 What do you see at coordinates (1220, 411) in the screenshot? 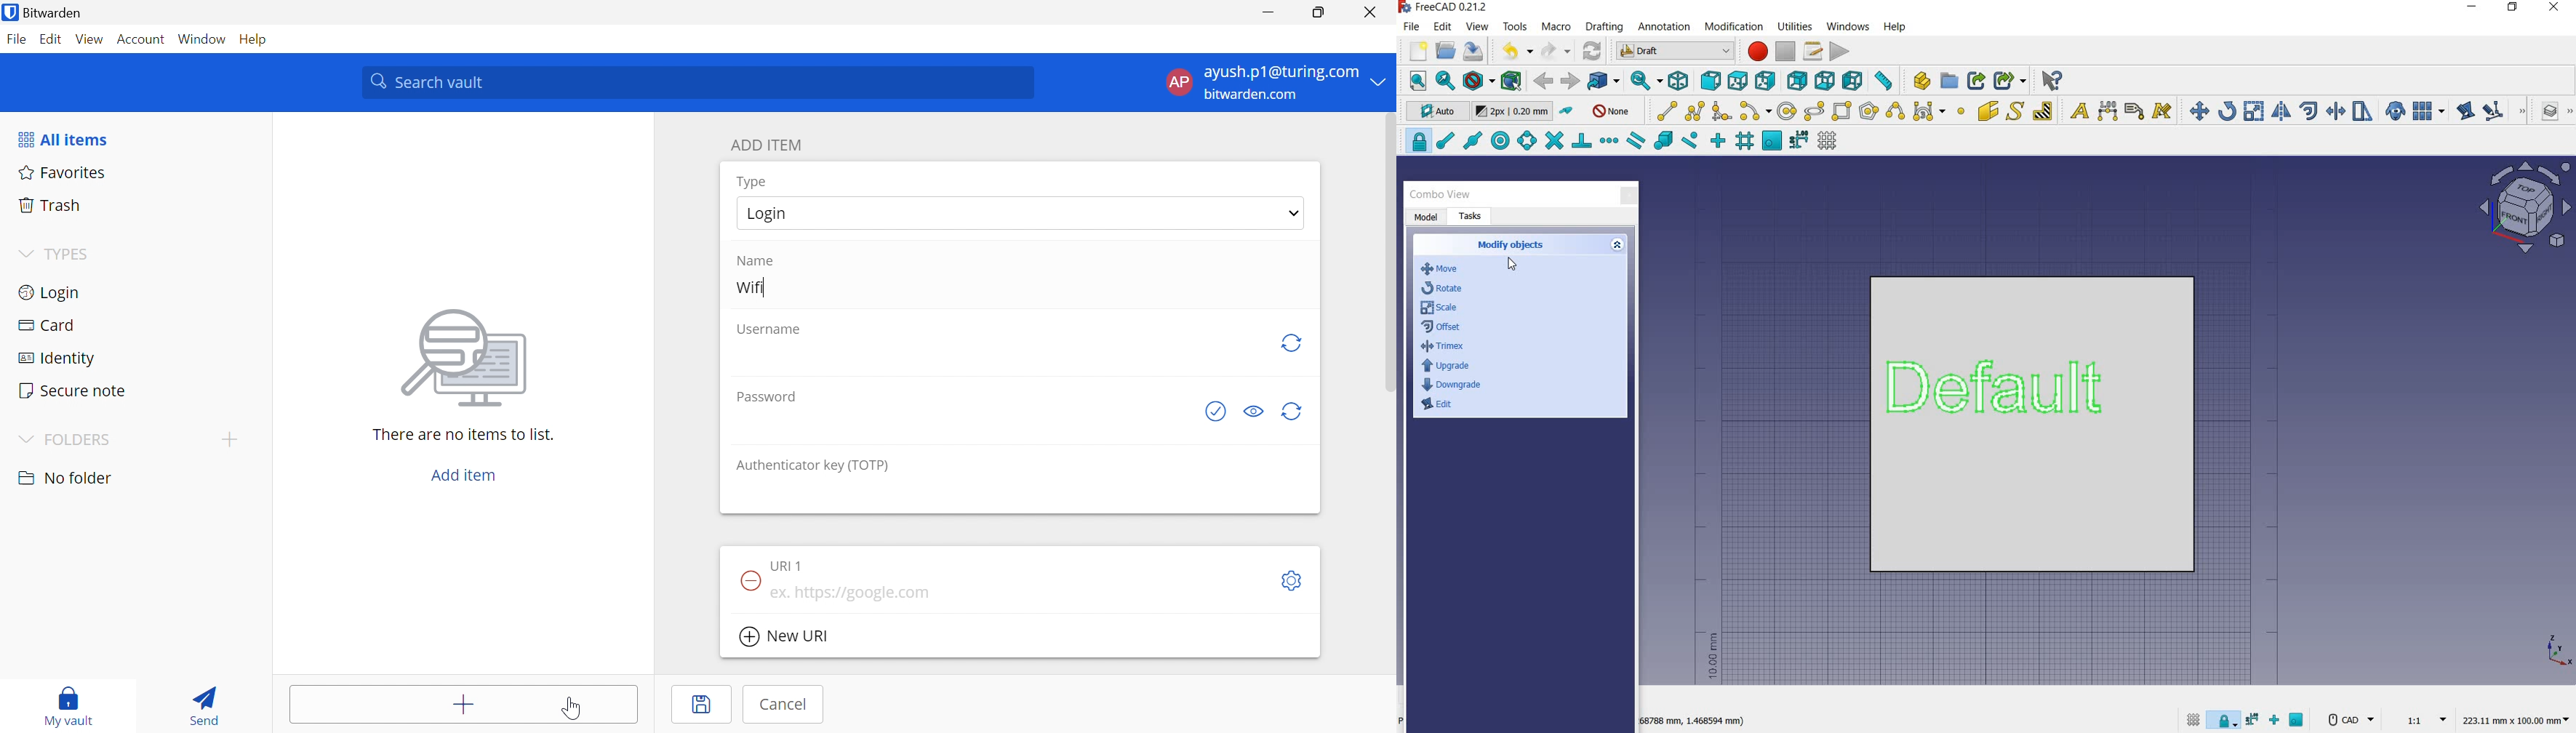
I see `Check if password has been exposed` at bounding box center [1220, 411].